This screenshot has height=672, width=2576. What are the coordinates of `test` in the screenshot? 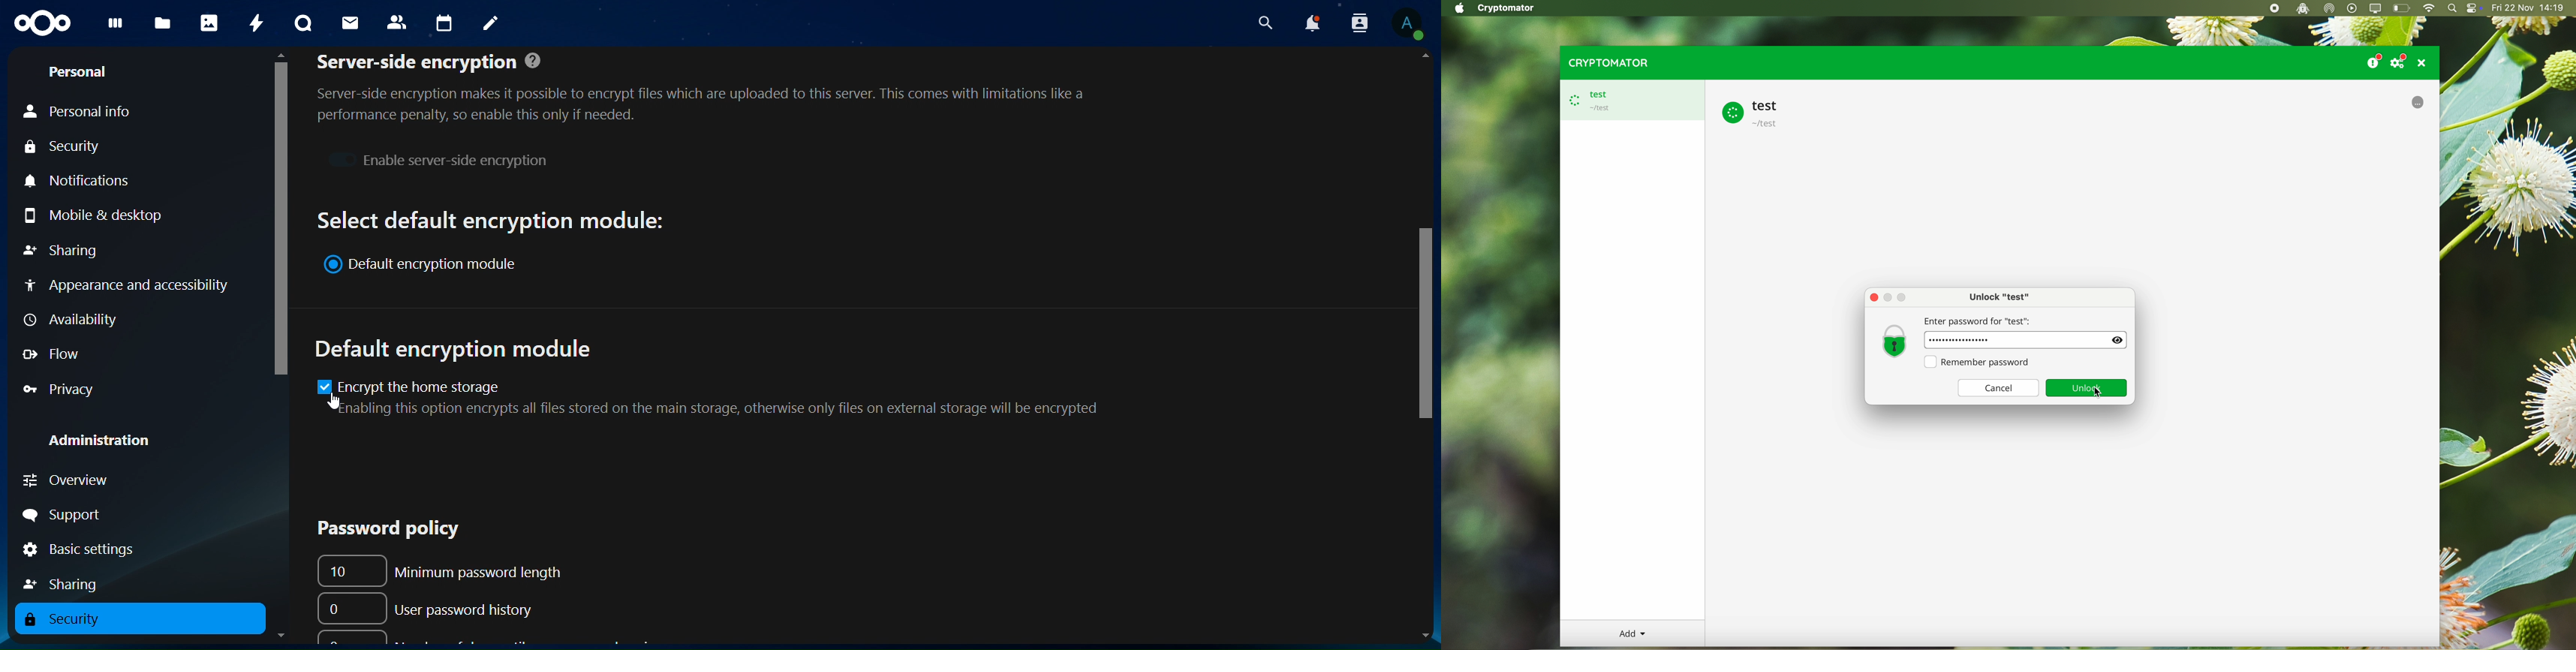 It's located at (1754, 112).